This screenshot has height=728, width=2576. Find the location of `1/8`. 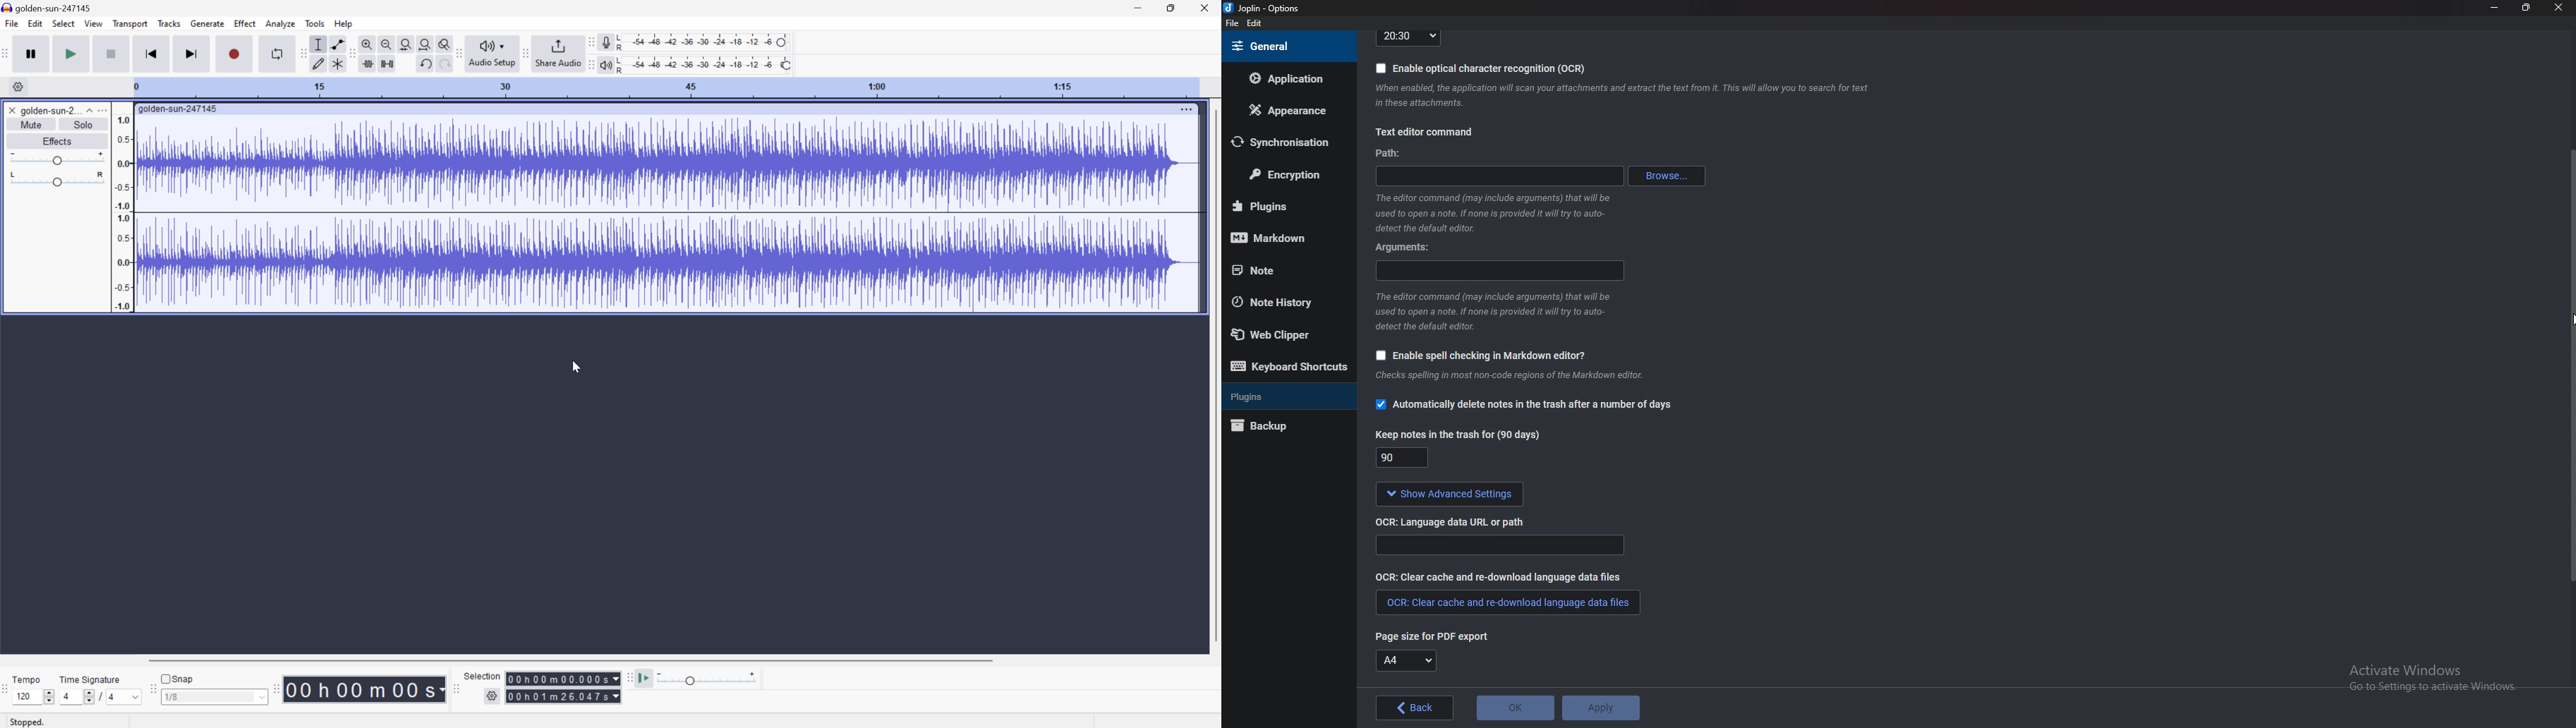

1/8 is located at coordinates (213, 697).